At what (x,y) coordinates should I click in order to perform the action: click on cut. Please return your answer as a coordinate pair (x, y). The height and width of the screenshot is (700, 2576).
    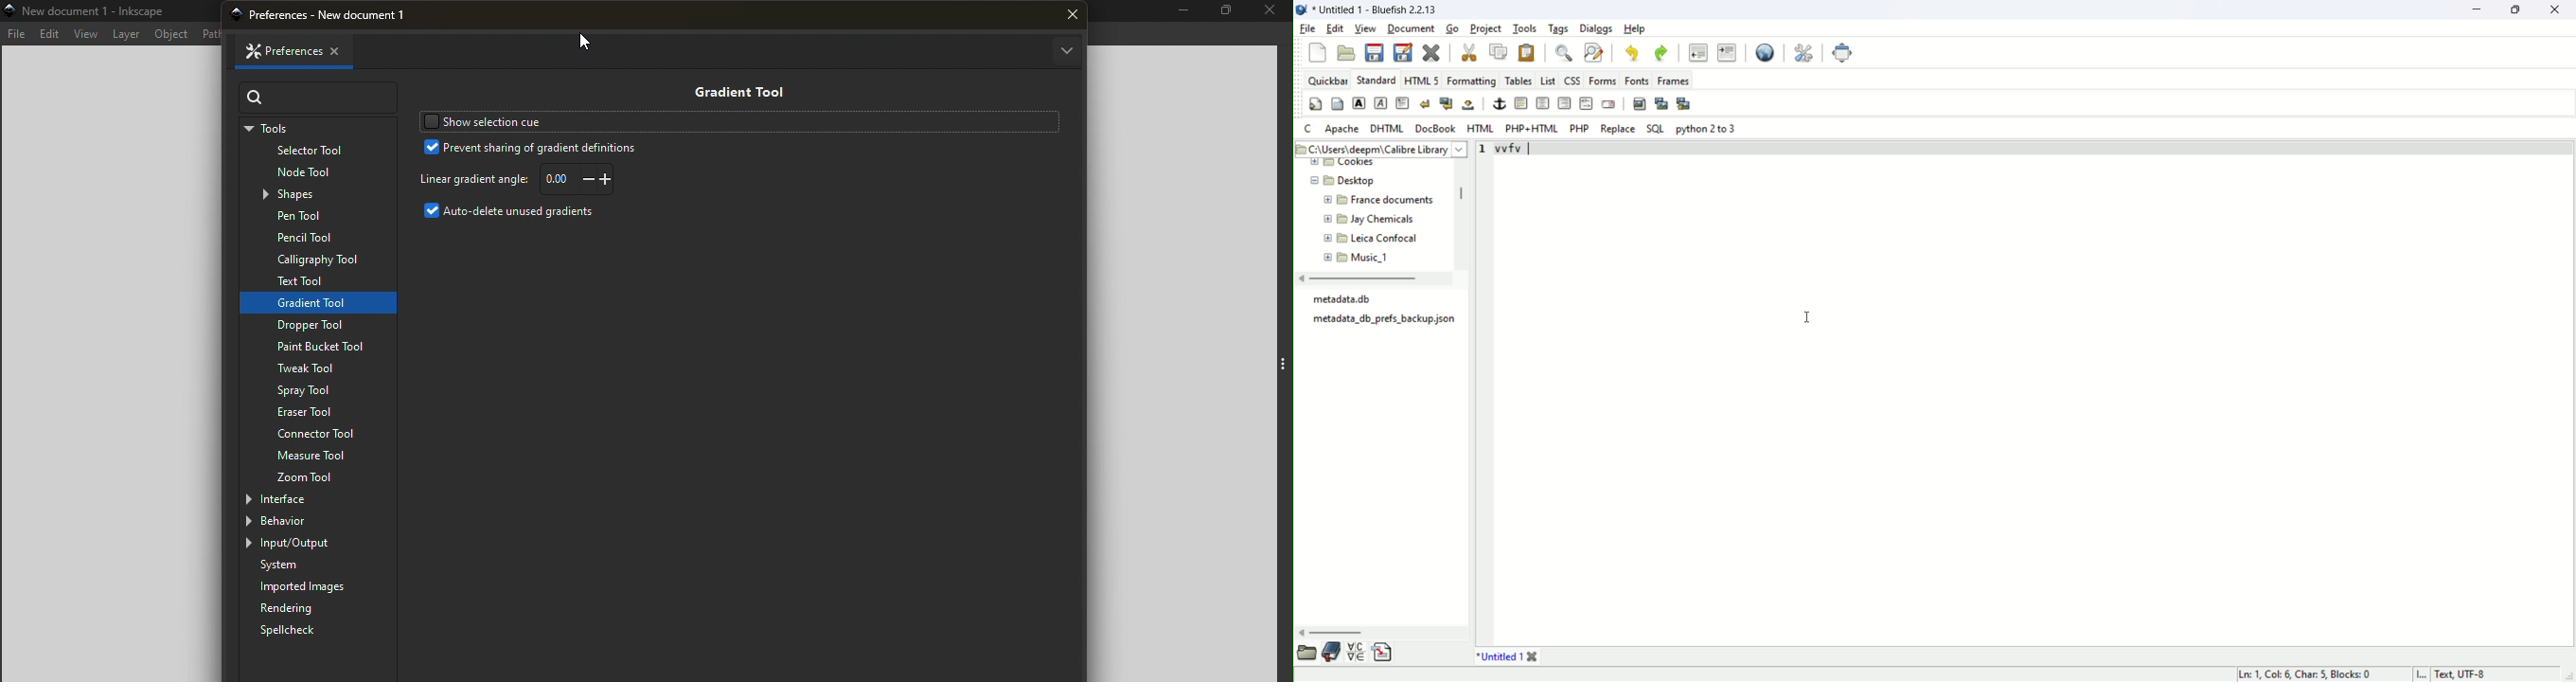
    Looking at the image, I should click on (1470, 53).